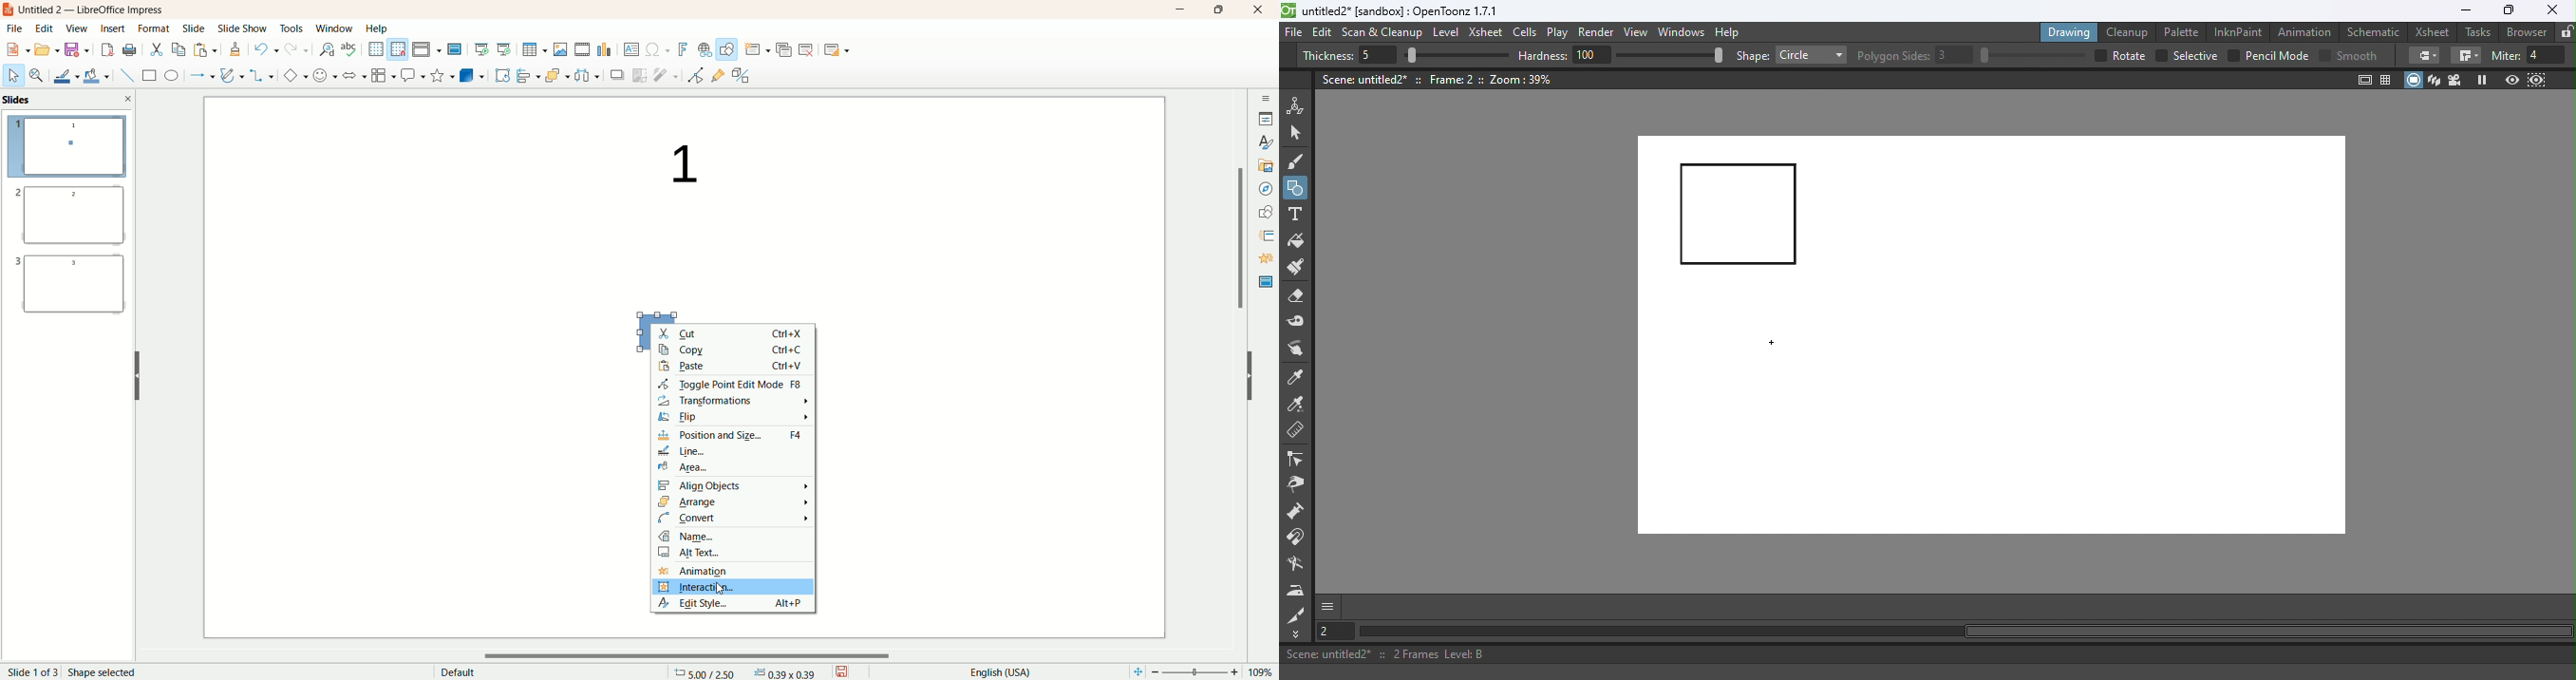  What do you see at coordinates (738, 485) in the screenshot?
I see `align objects` at bounding box center [738, 485].